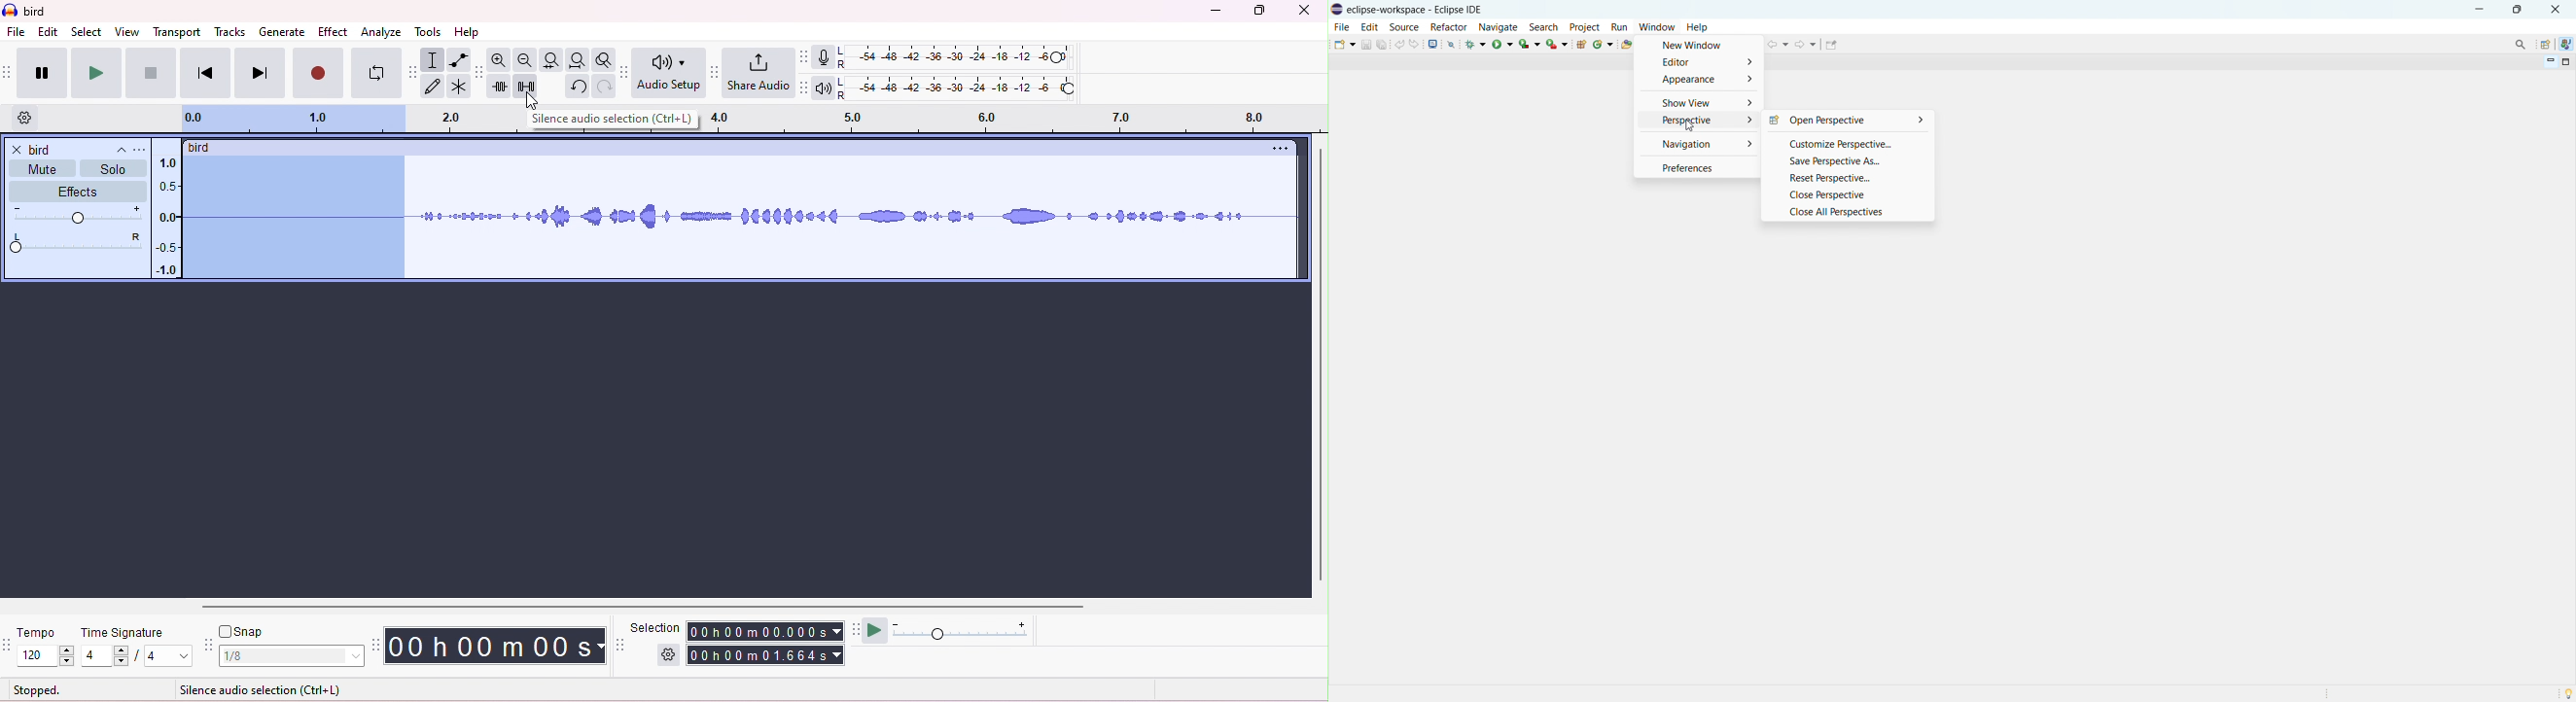 Image resolution: width=2576 pixels, height=728 pixels. I want to click on view, so click(126, 32).